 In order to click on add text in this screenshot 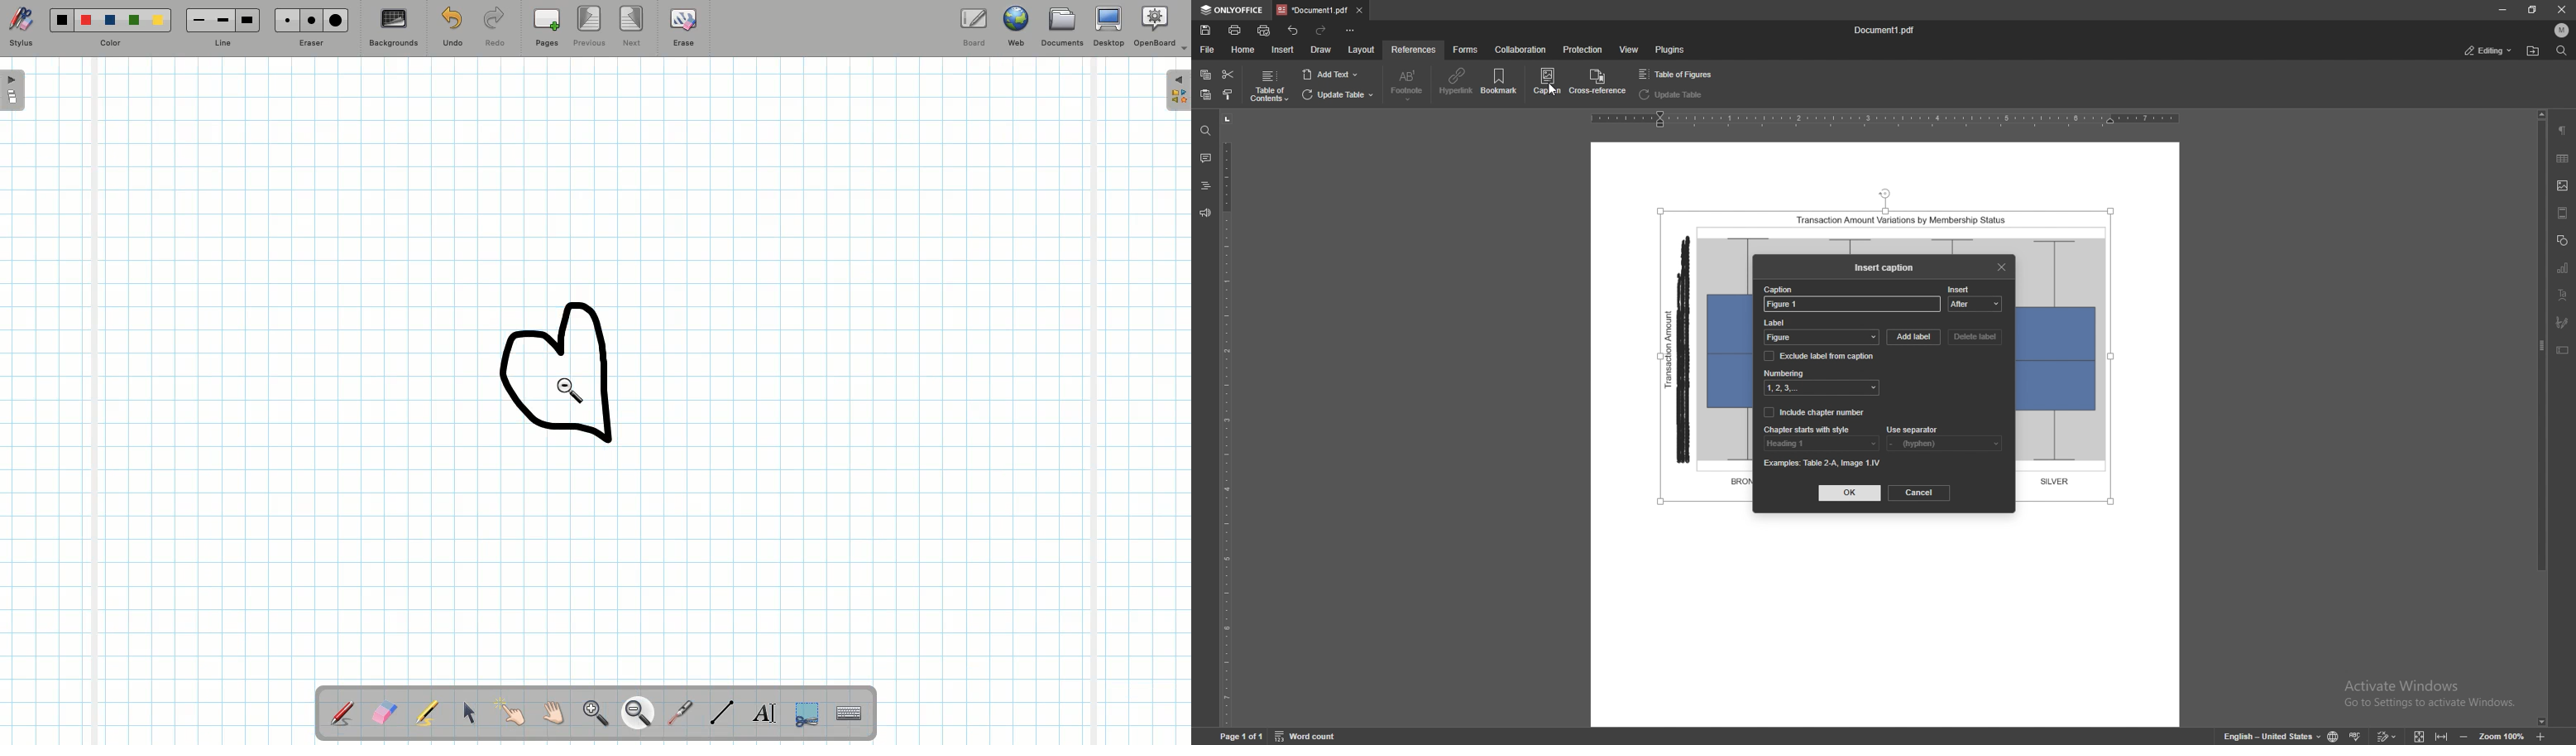, I will do `click(1330, 74)`.